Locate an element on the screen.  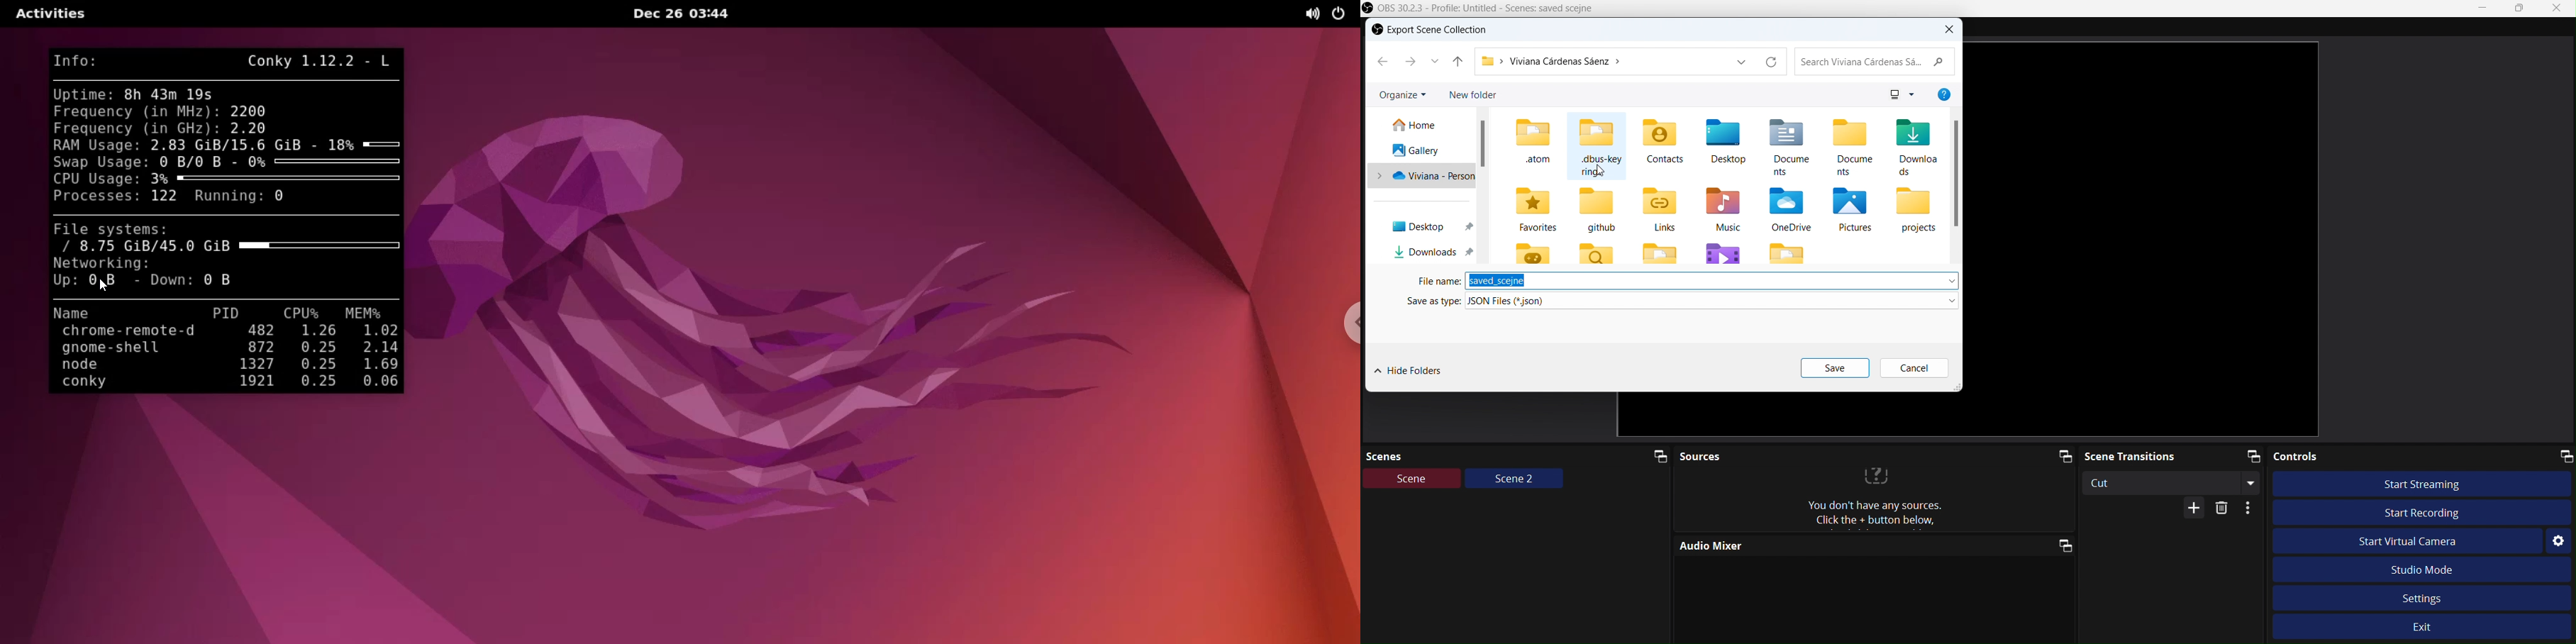
Search is located at coordinates (1877, 60).